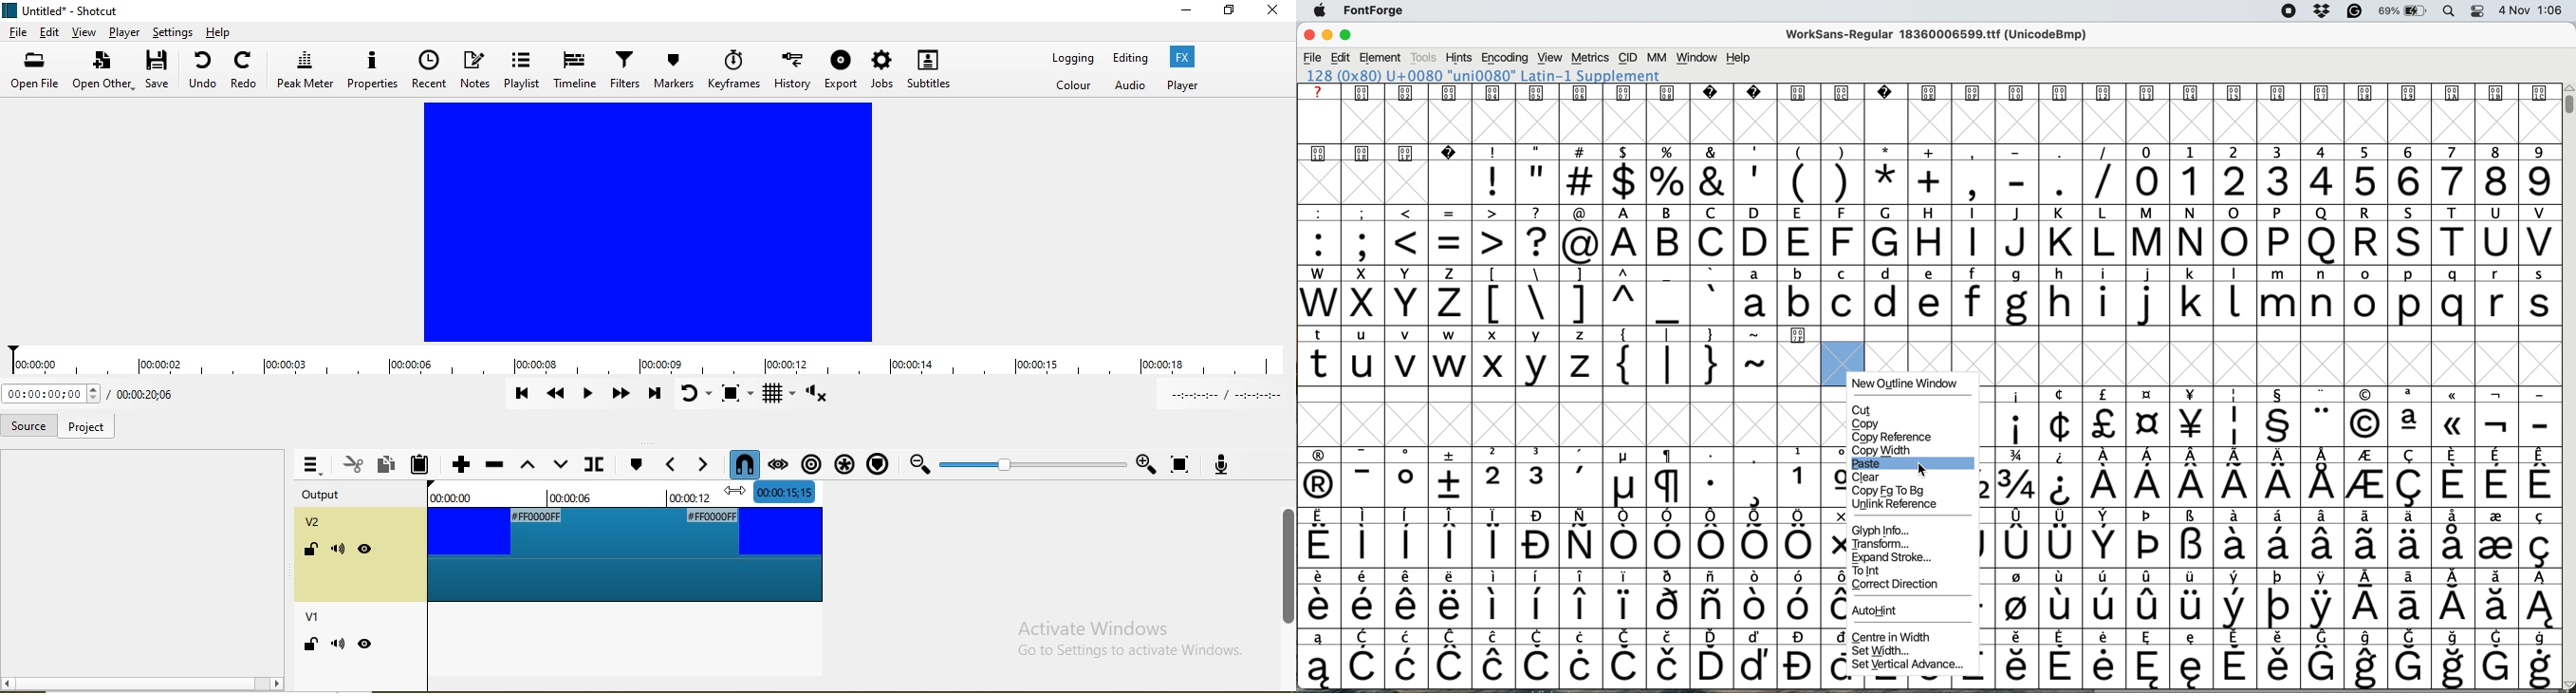  What do you see at coordinates (1130, 58) in the screenshot?
I see `Editing` at bounding box center [1130, 58].